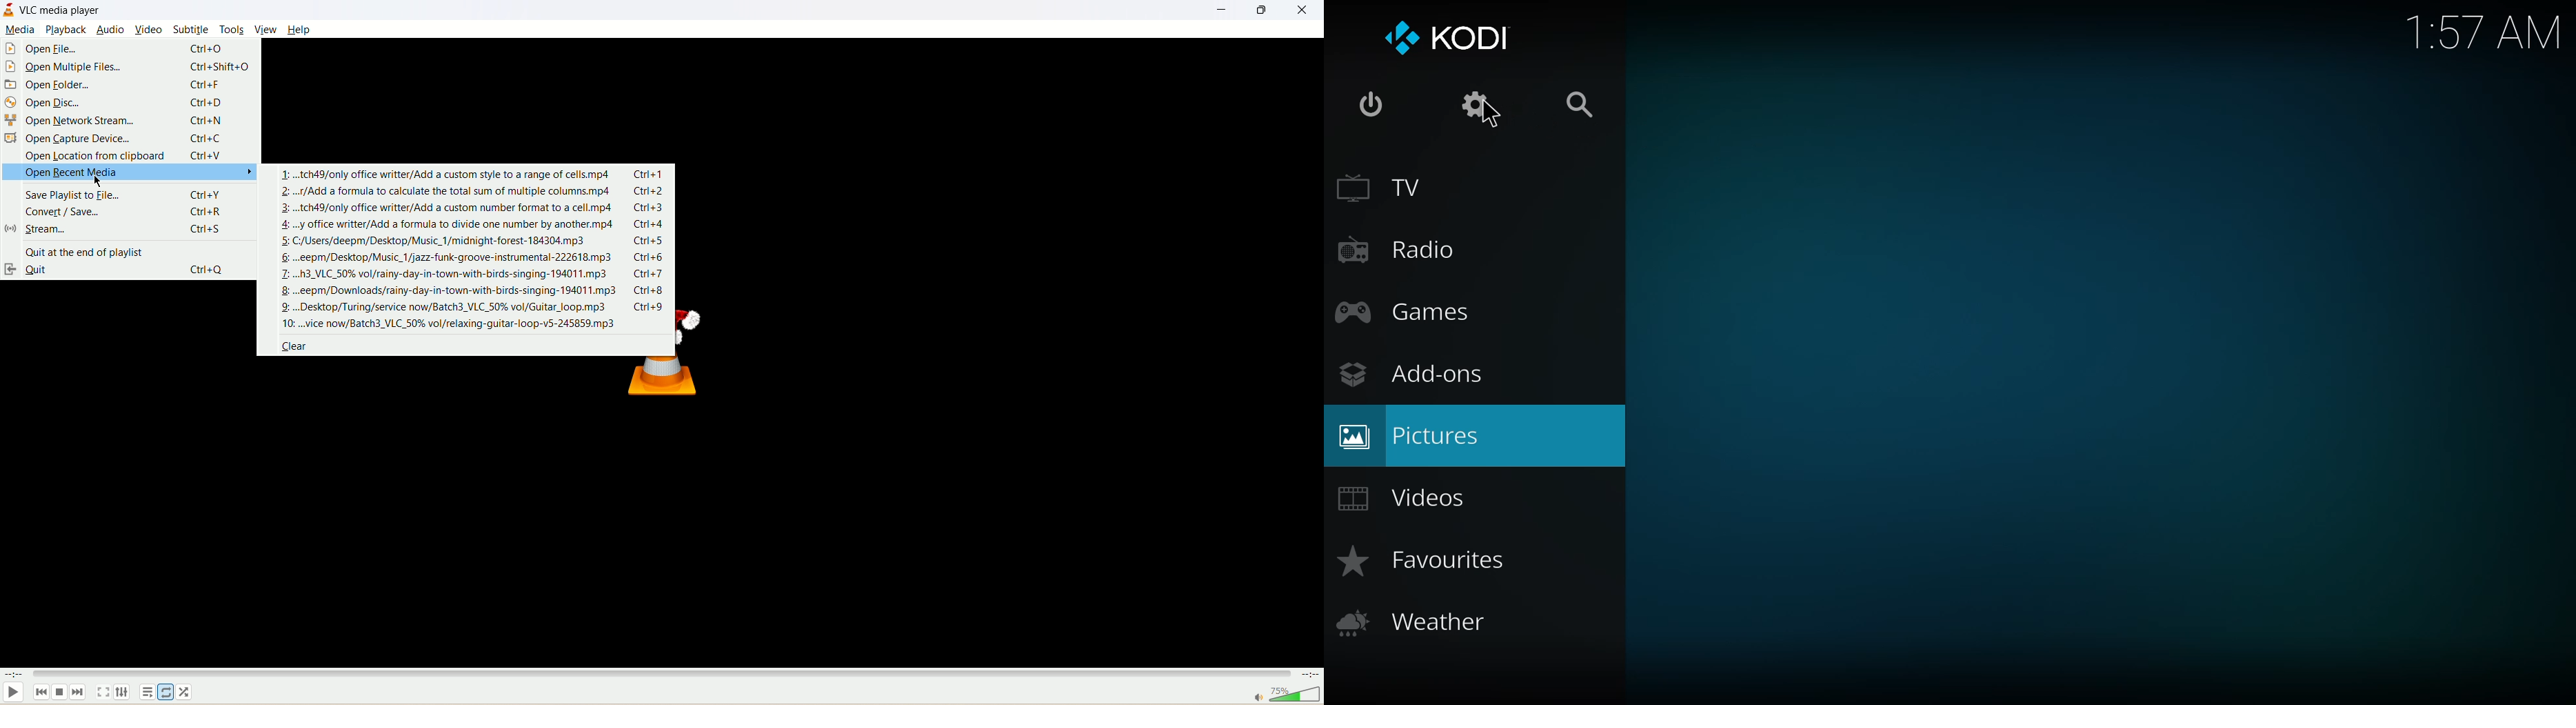 The height and width of the screenshot is (728, 2576). What do you see at coordinates (651, 257) in the screenshot?
I see `ctrl+6` at bounding box center [651, 257].